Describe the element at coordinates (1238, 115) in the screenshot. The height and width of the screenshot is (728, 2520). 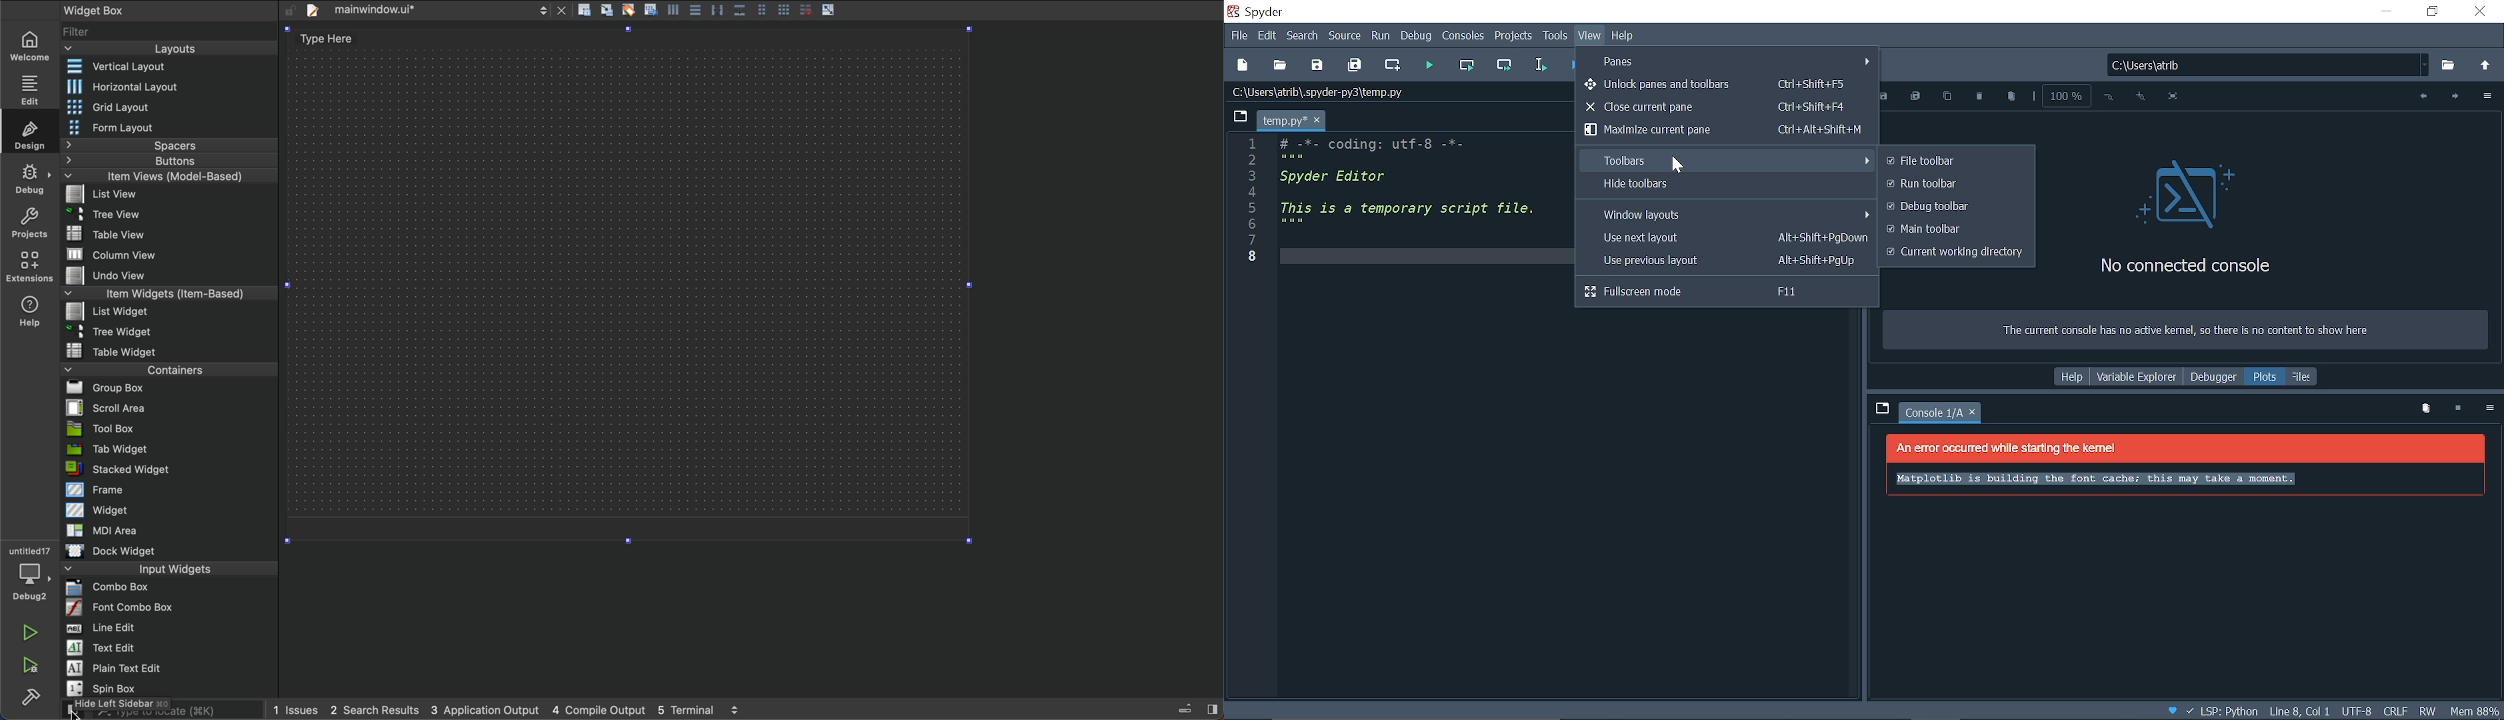
I see `Browse Tabs` at that location.